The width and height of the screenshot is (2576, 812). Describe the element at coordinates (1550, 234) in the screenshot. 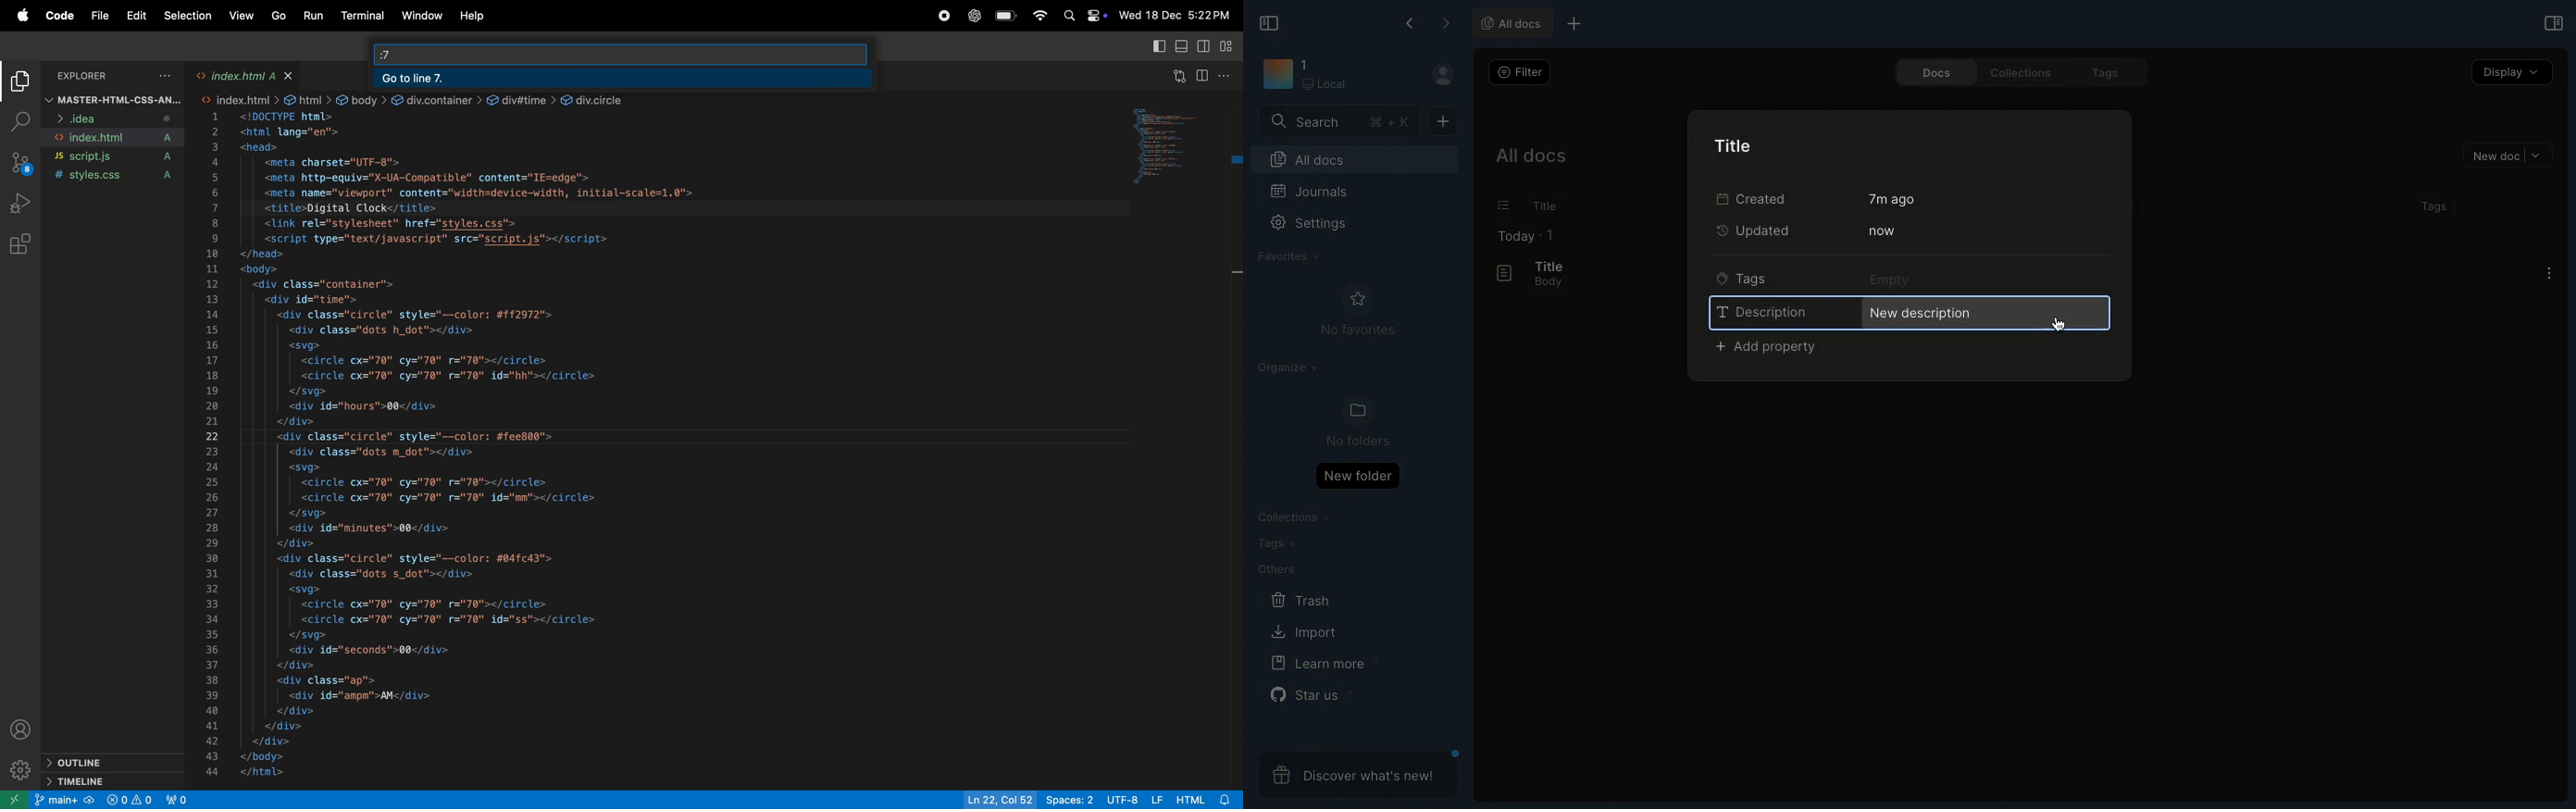

I see `1 item` at that location.